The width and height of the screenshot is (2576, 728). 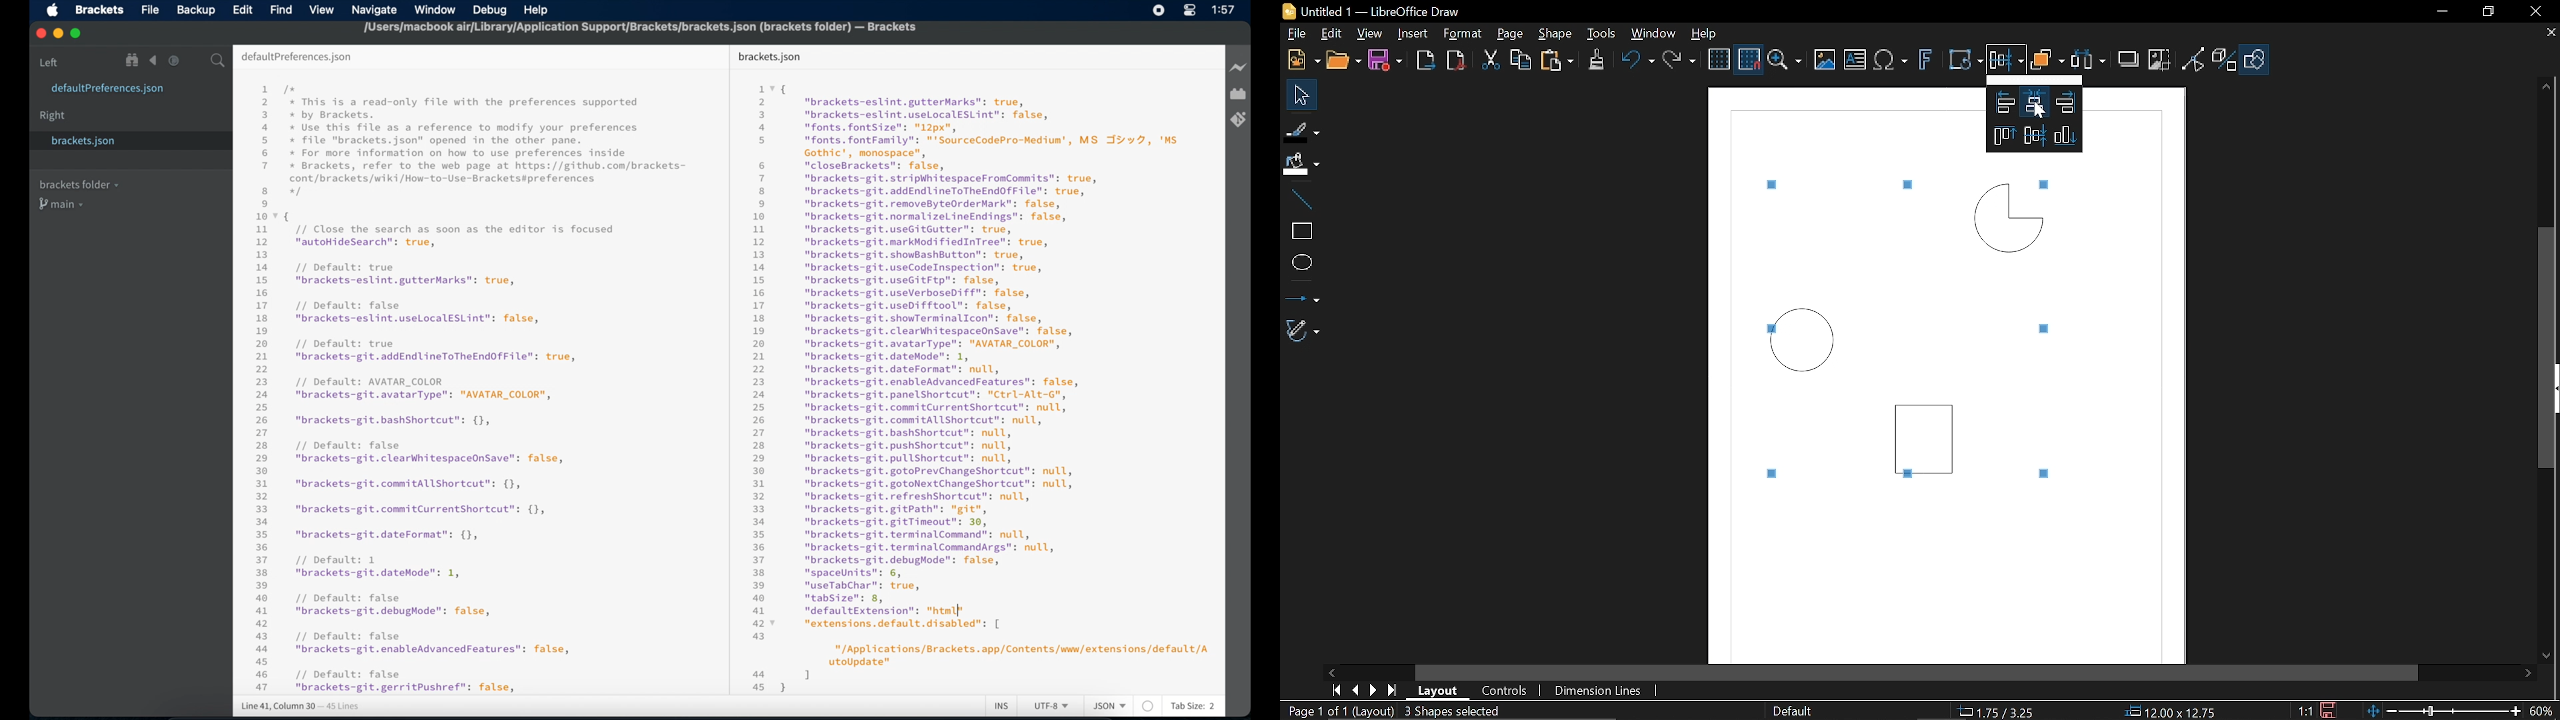 What do you see at coordinates (1490, 60) in the screenshot?
I see `Cut ` at bounding box center [1490, 60].